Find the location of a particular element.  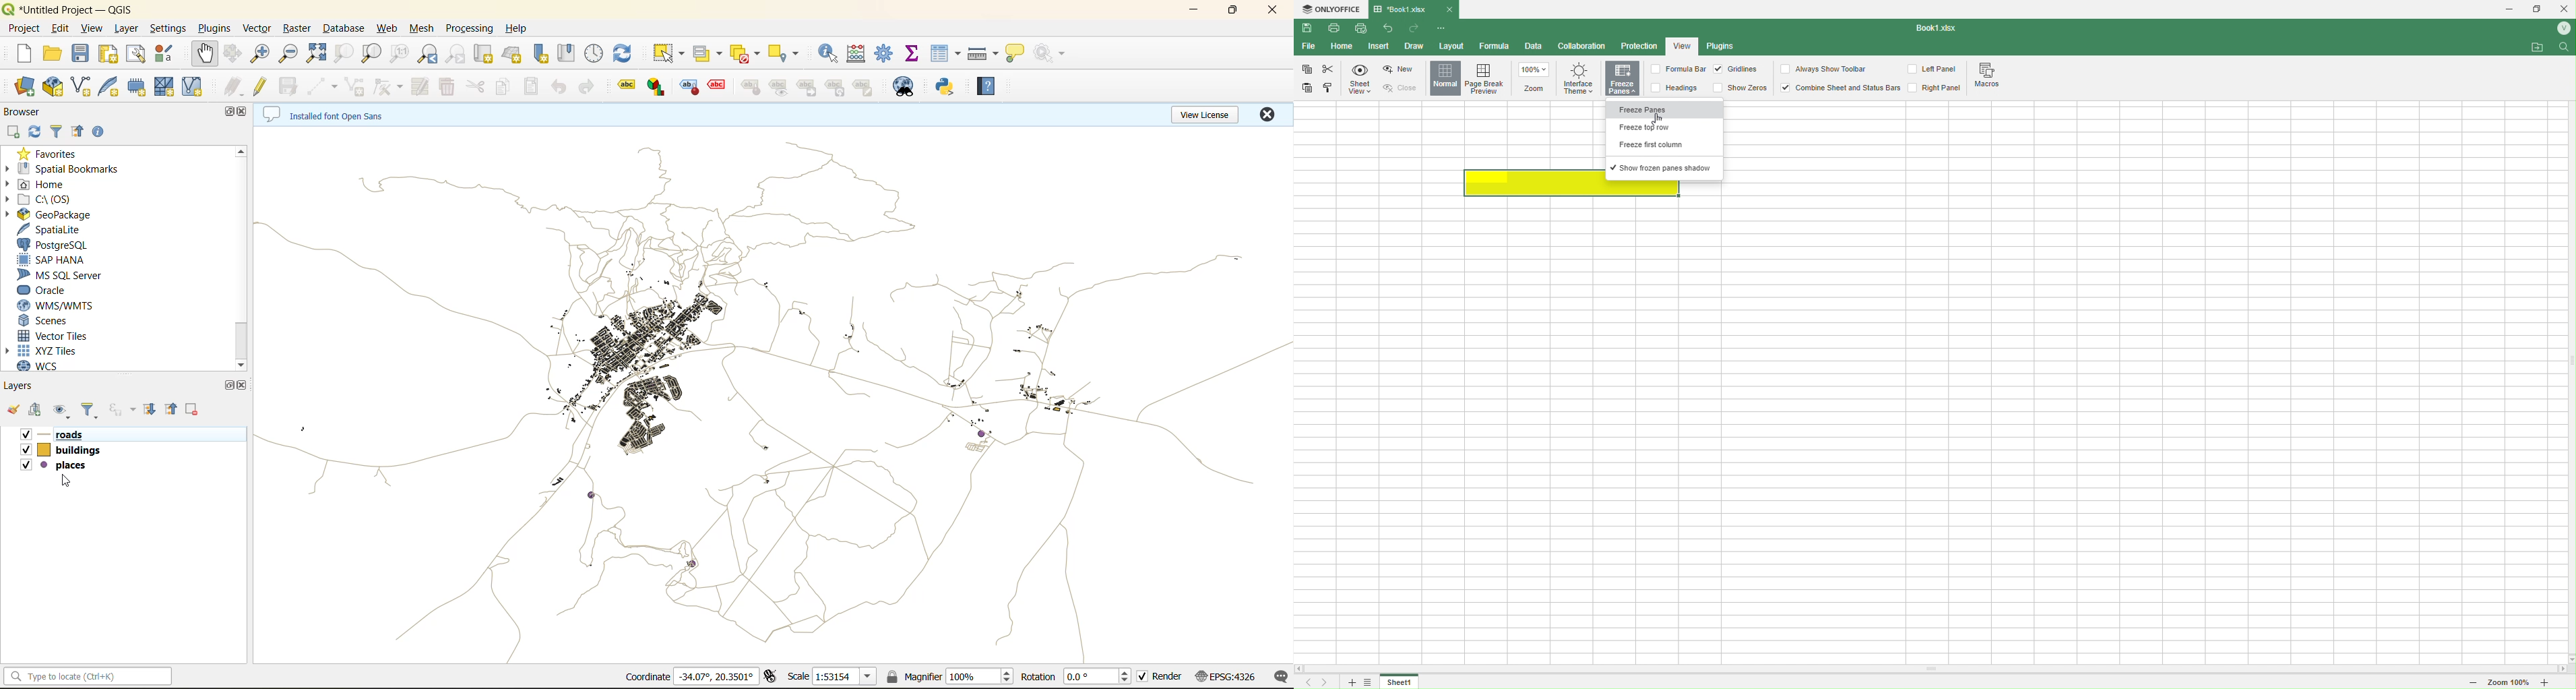

Close is located at coordinates (1450, 9).